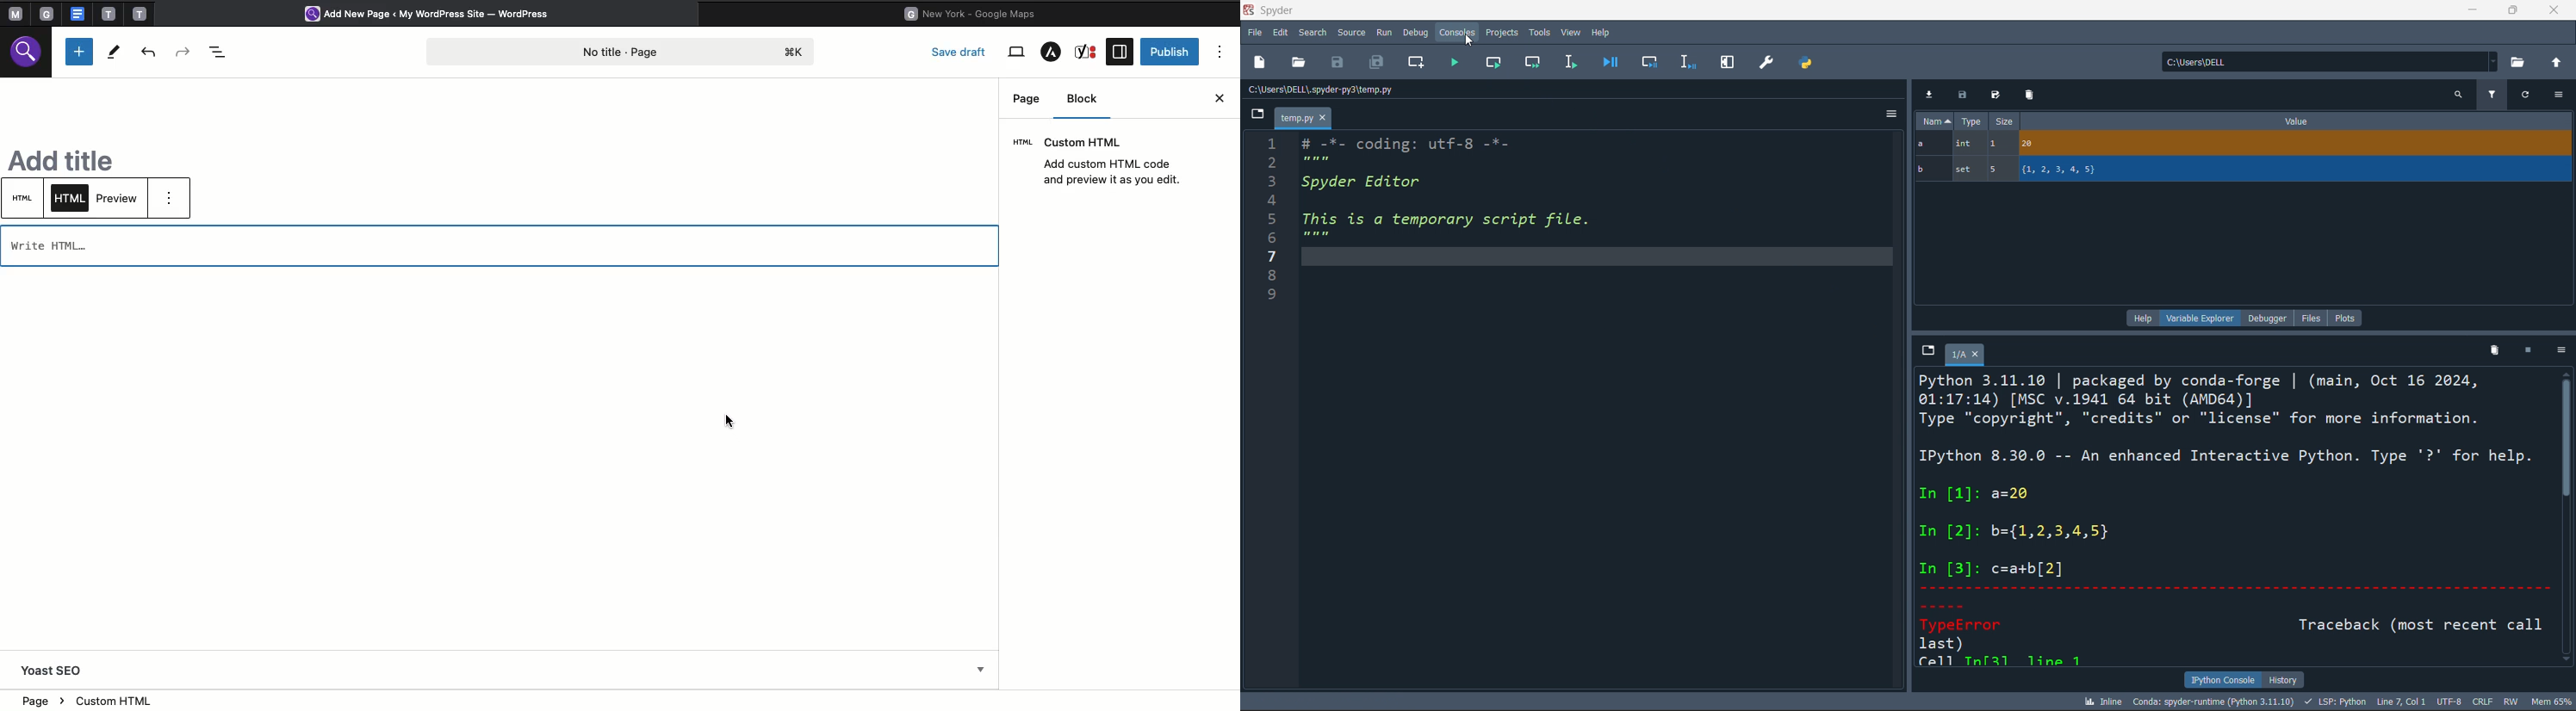 This screenshot has height=728, width=2576. Describe the element at coordinates (1275, 10) in the screenshot. I see `Spyder` at that location.